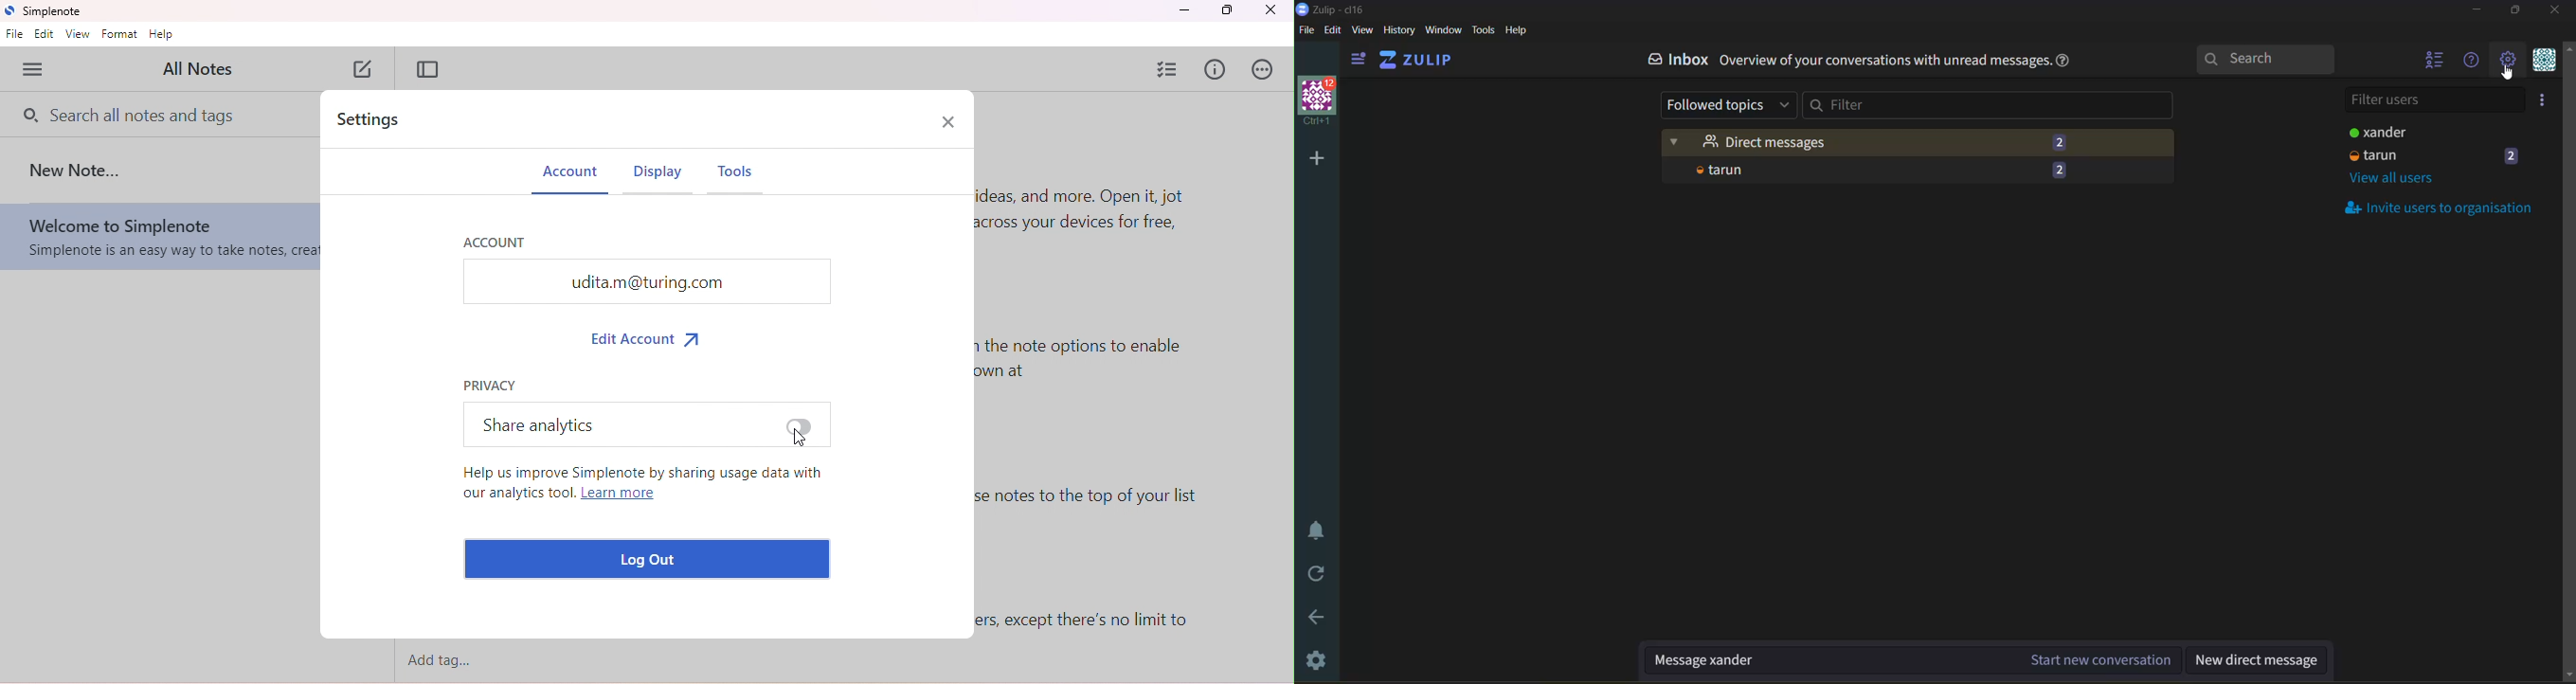 The width and height of the screenshot is (2576, 700). Describe the element at coordinates (2507, 61) in the screenshot. I see `setting` at that location.